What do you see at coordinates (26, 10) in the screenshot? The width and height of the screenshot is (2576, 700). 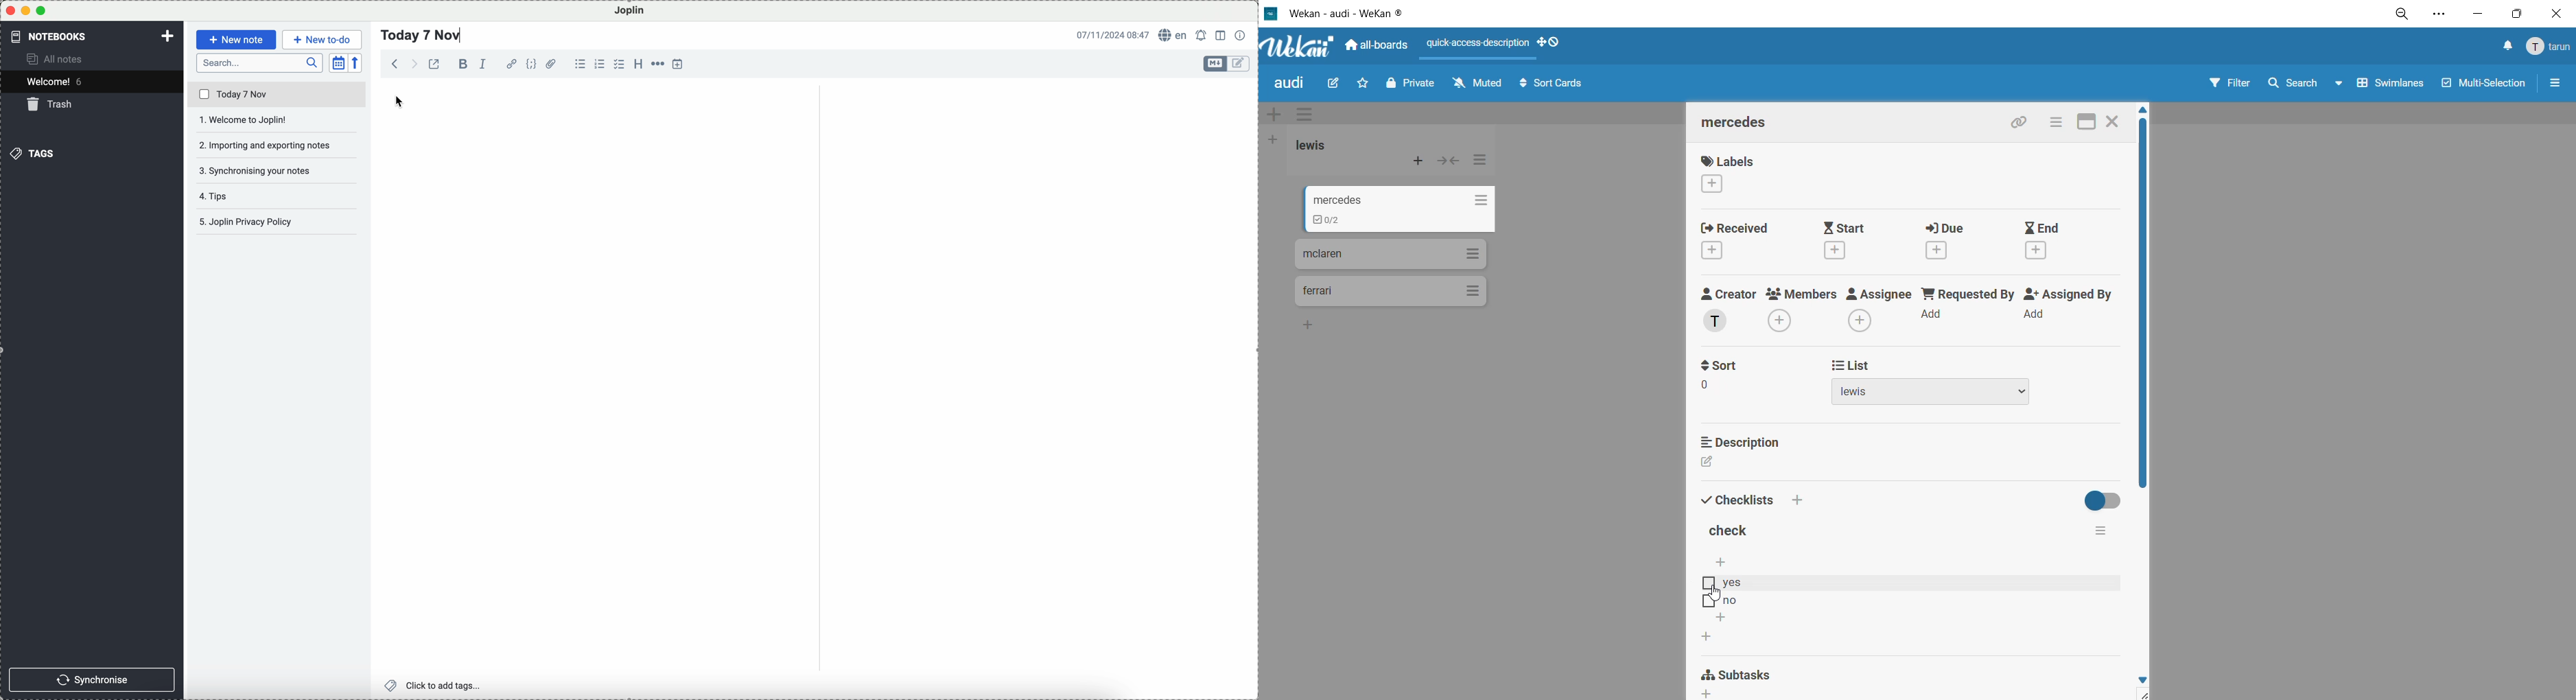 I see `minimize` at bounding box center [26, 10].